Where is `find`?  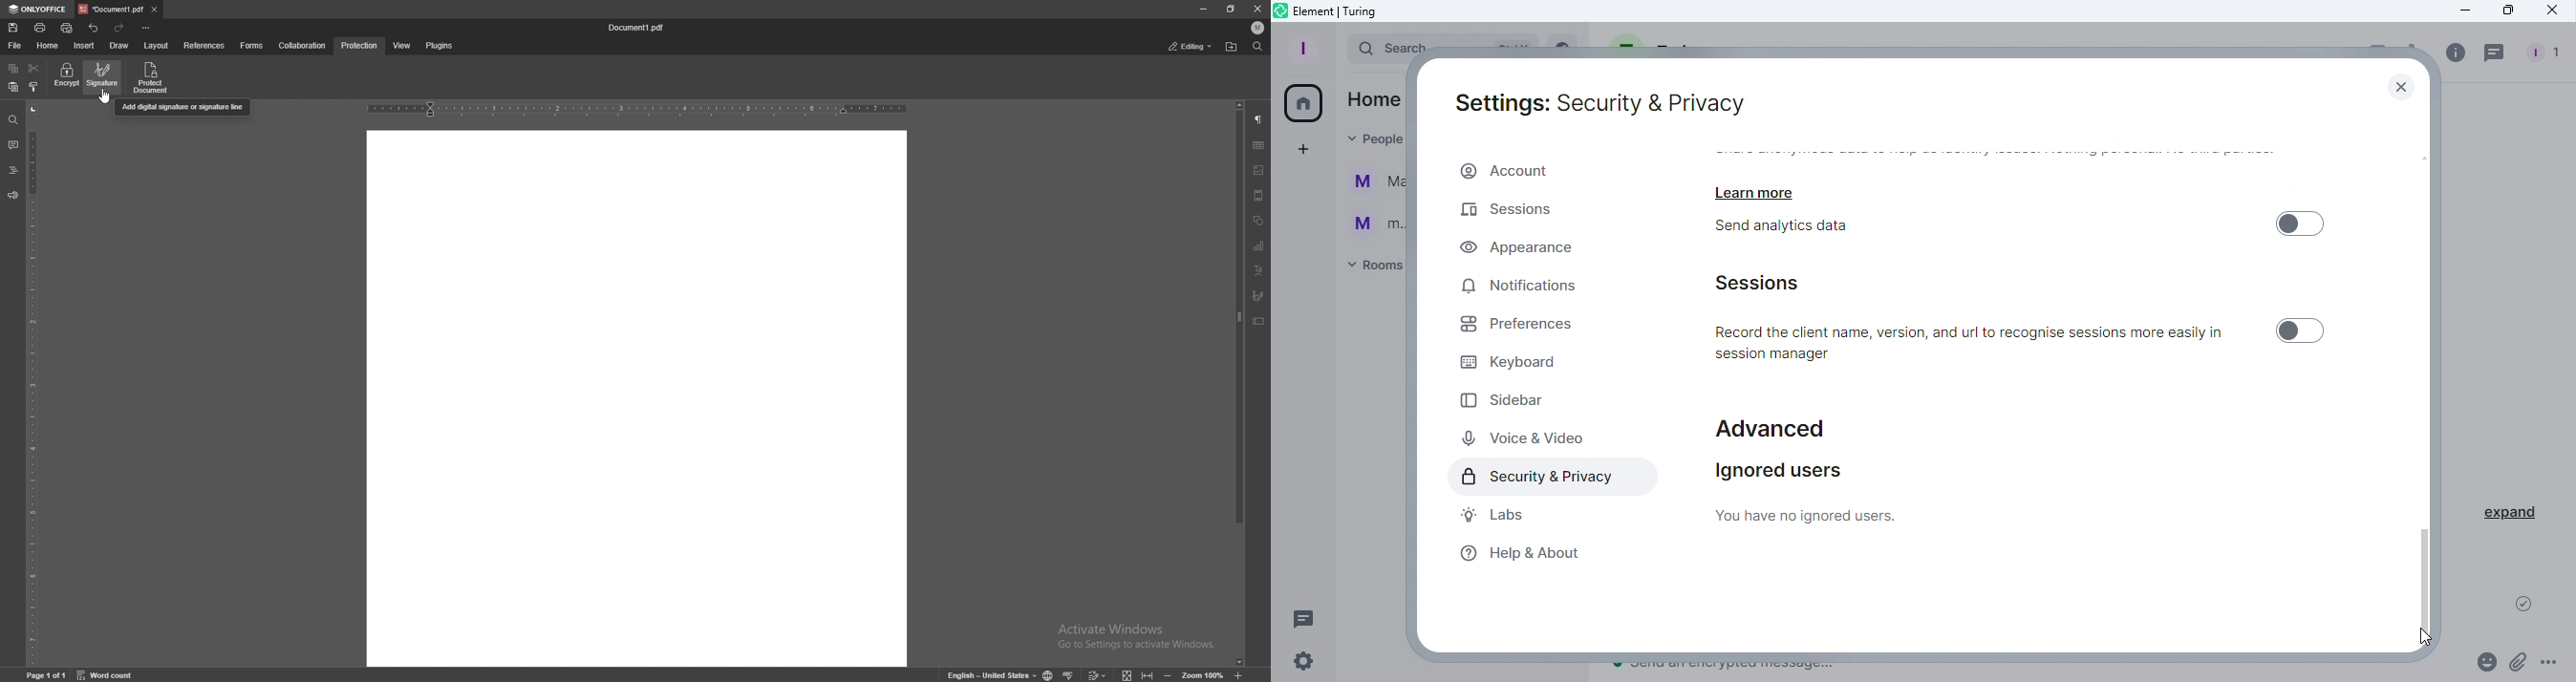 find is located at coordinates (13, 121).